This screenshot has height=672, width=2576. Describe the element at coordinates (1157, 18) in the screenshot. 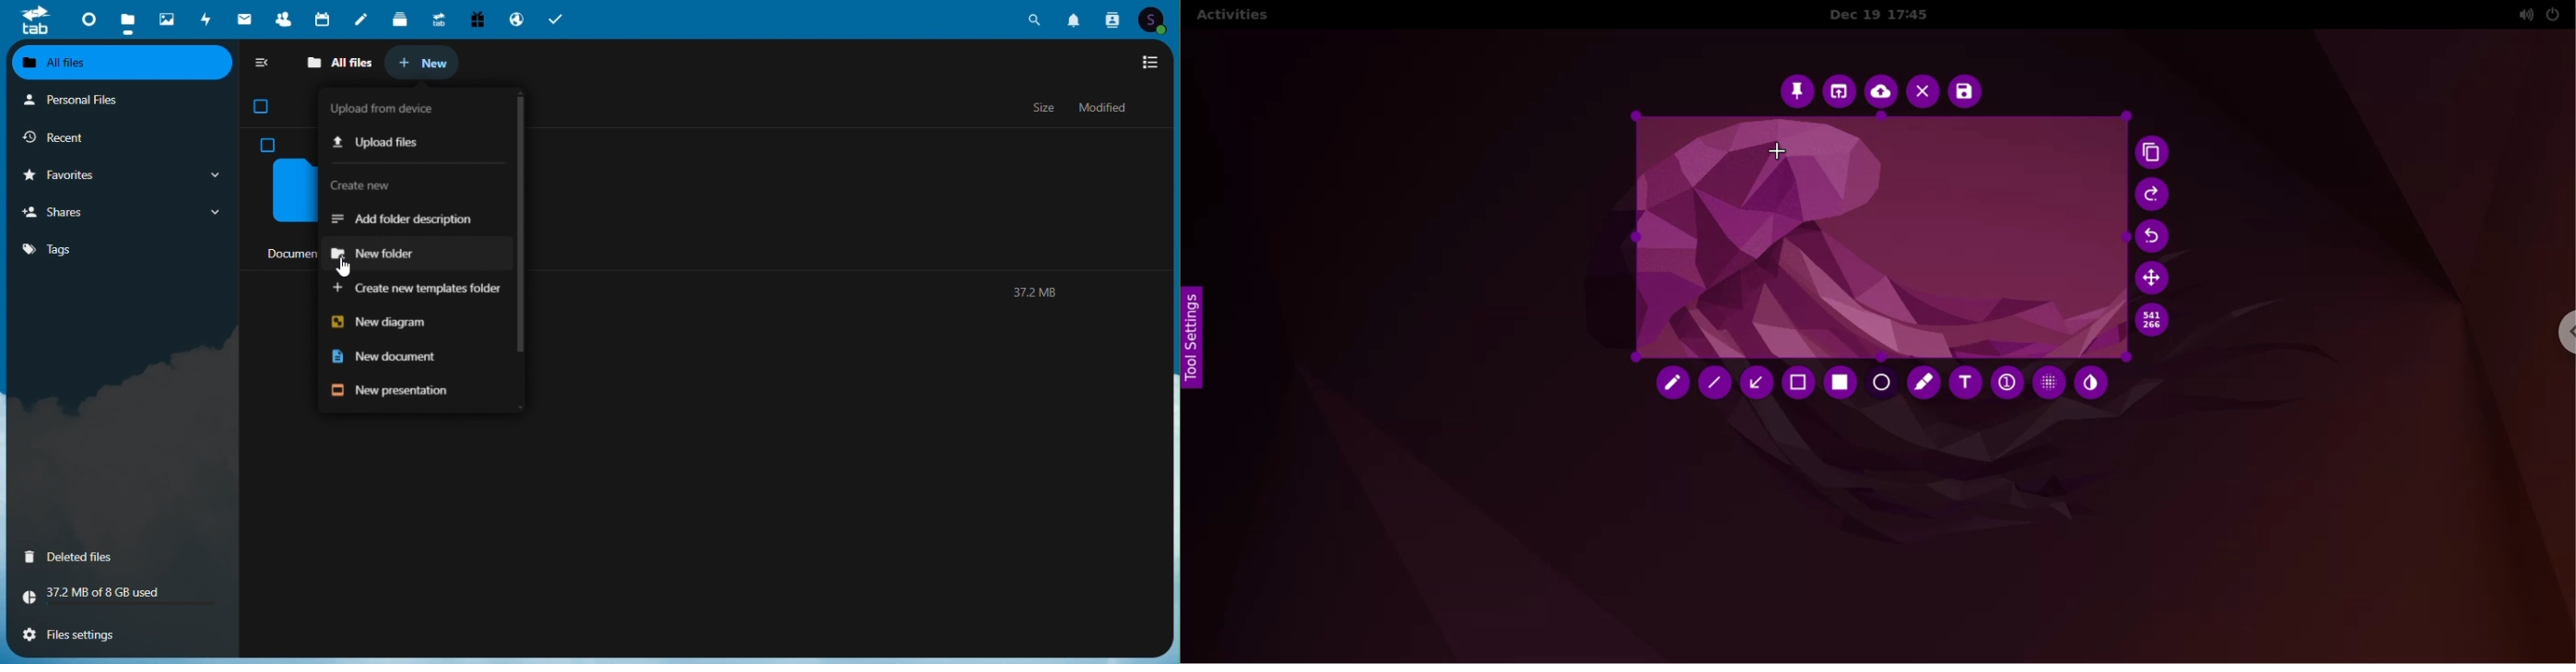

I see `Account icon` at that location.